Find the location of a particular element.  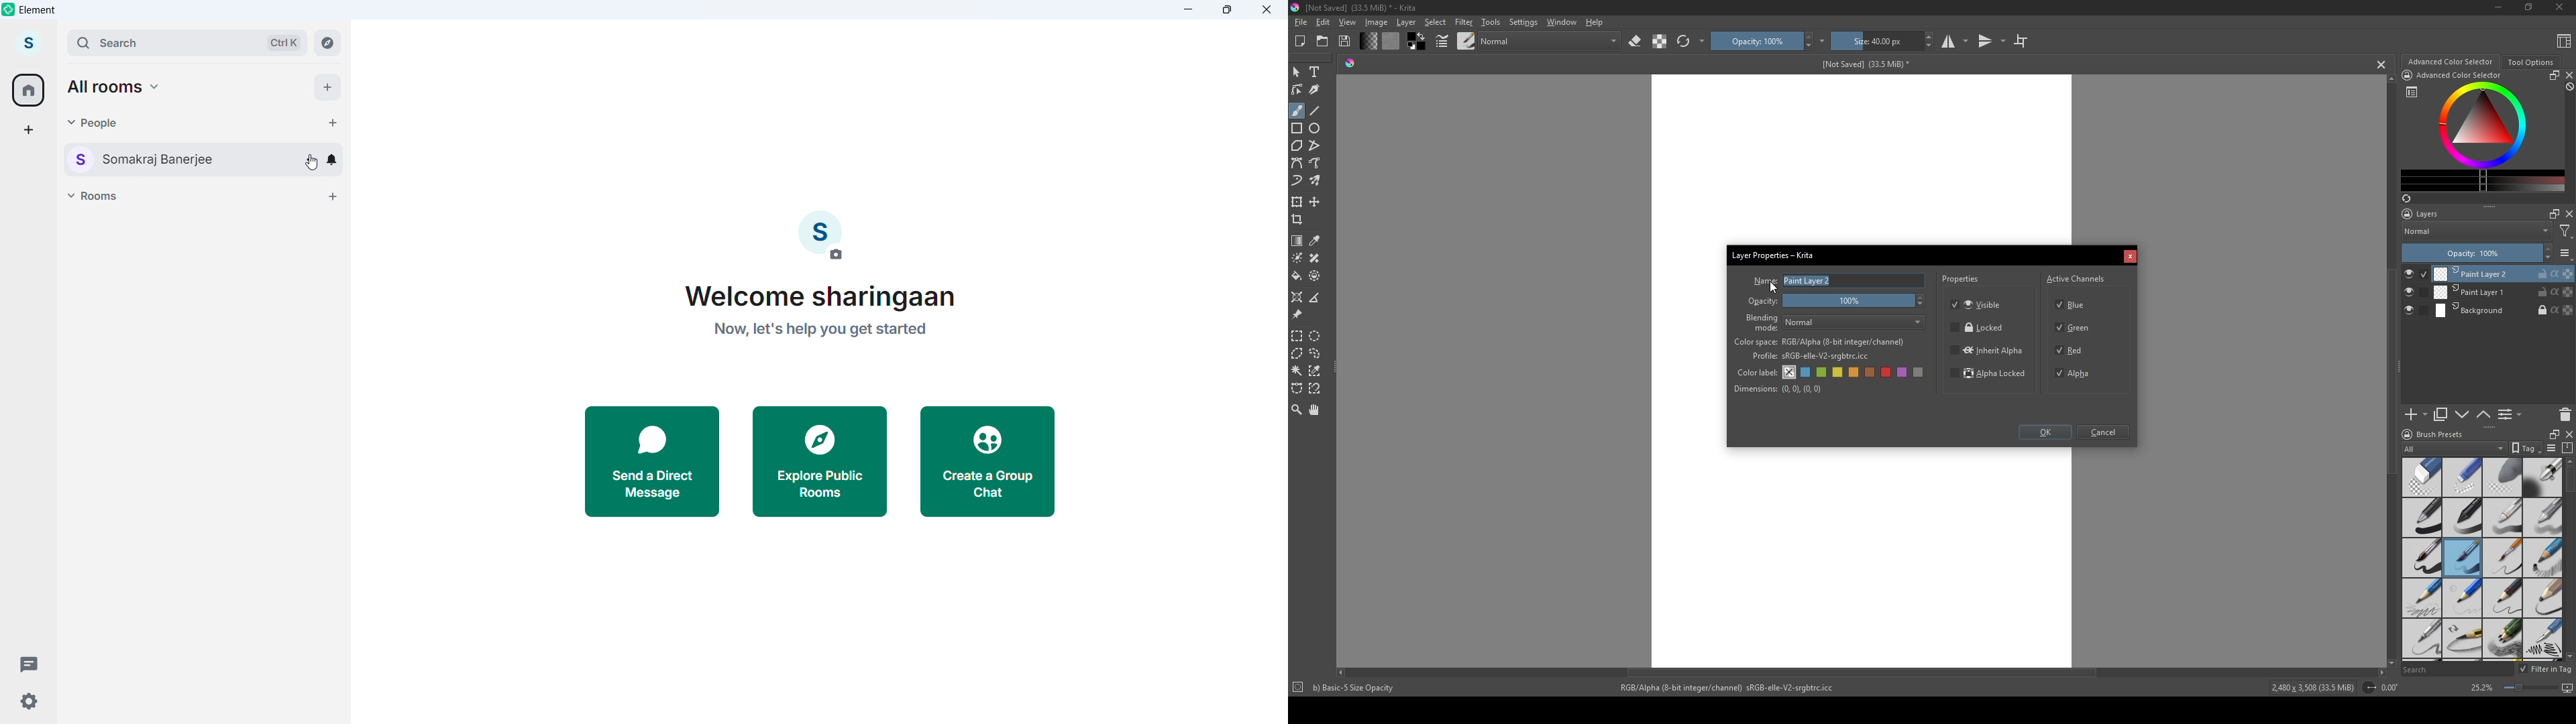

scroll down is located at coordinates (2389, 661).